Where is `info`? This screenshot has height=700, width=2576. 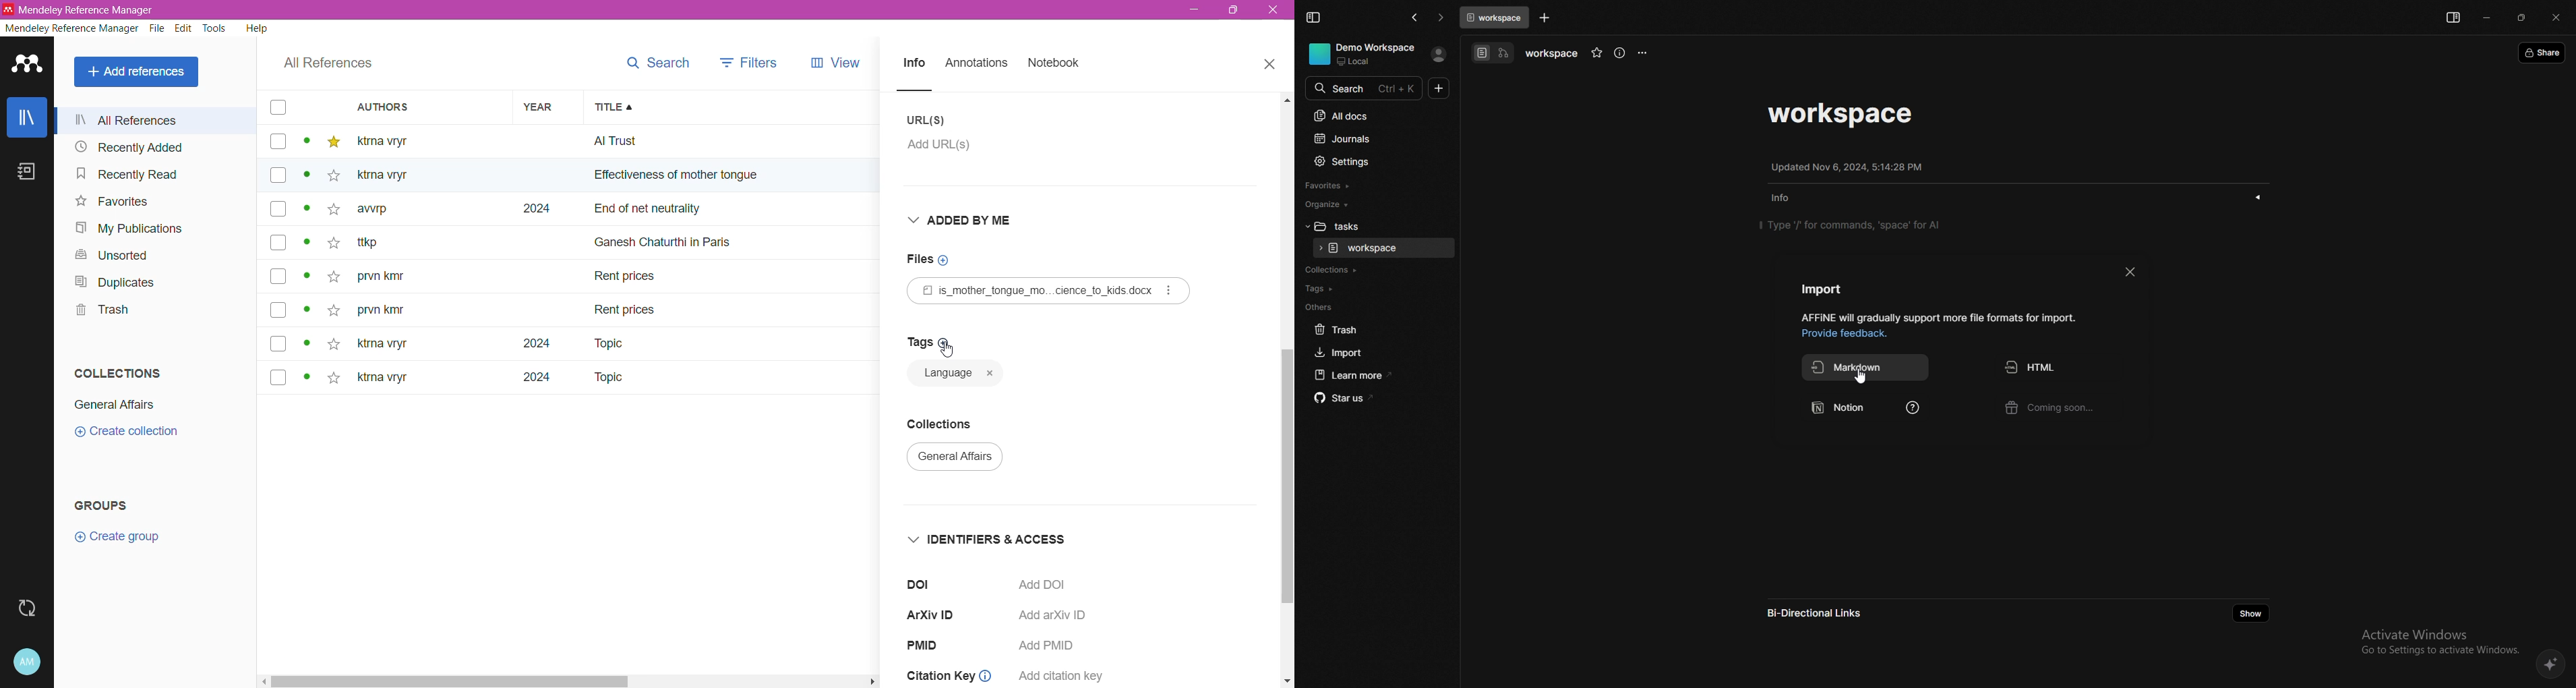 info is located at coordinates (1939, 318).